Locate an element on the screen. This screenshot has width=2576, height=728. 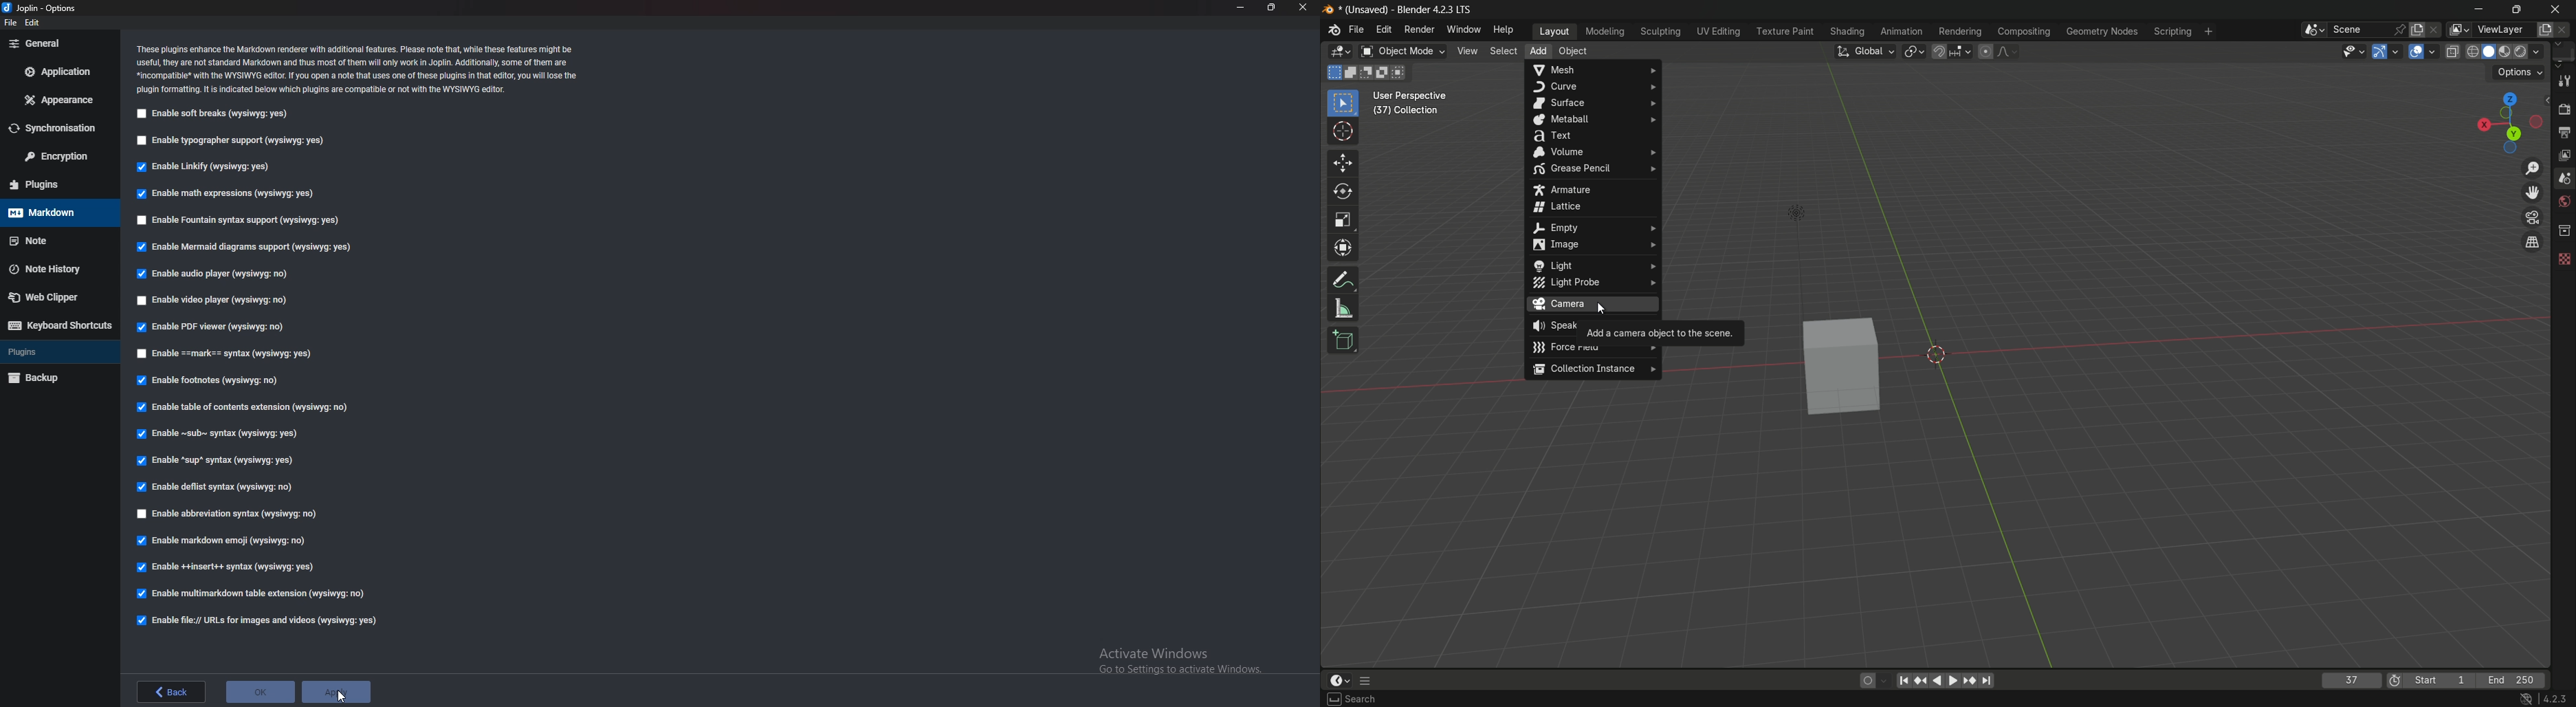
file is located at coordinates (12, 22).